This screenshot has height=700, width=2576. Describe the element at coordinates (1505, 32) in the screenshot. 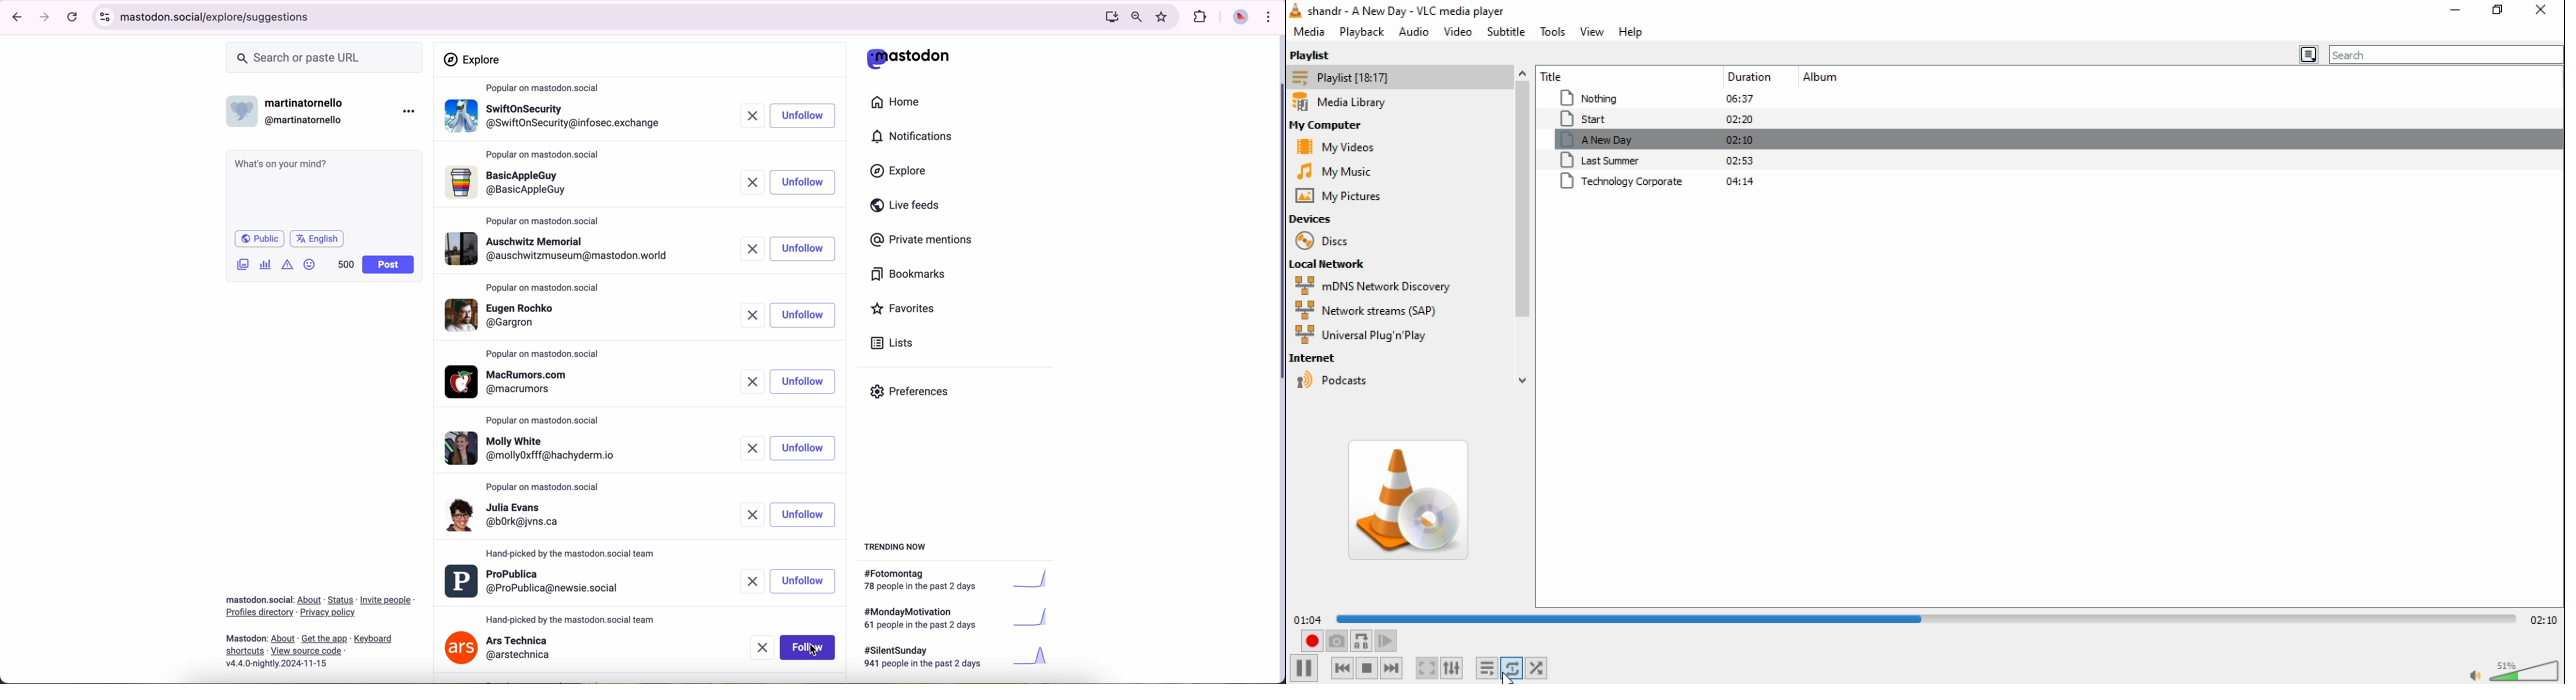

I see `subtitle` at that location.